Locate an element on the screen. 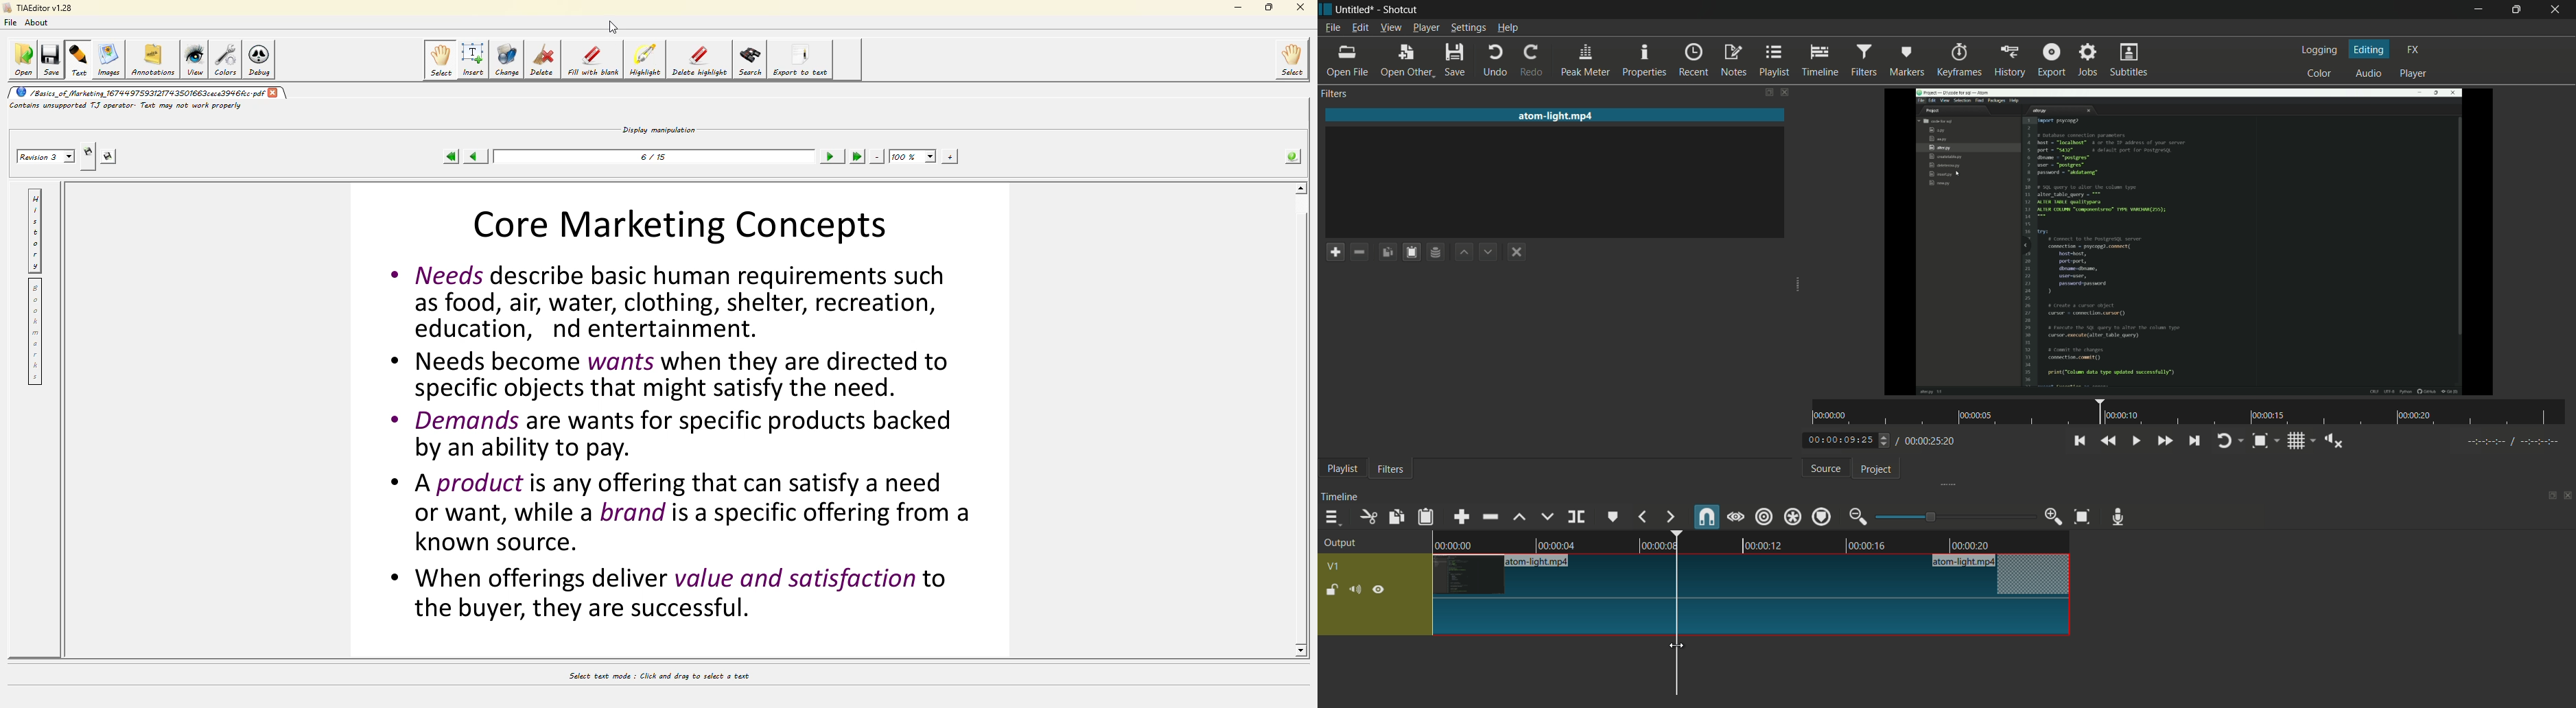  toggle player looping is located at coordinates (2231, 441).